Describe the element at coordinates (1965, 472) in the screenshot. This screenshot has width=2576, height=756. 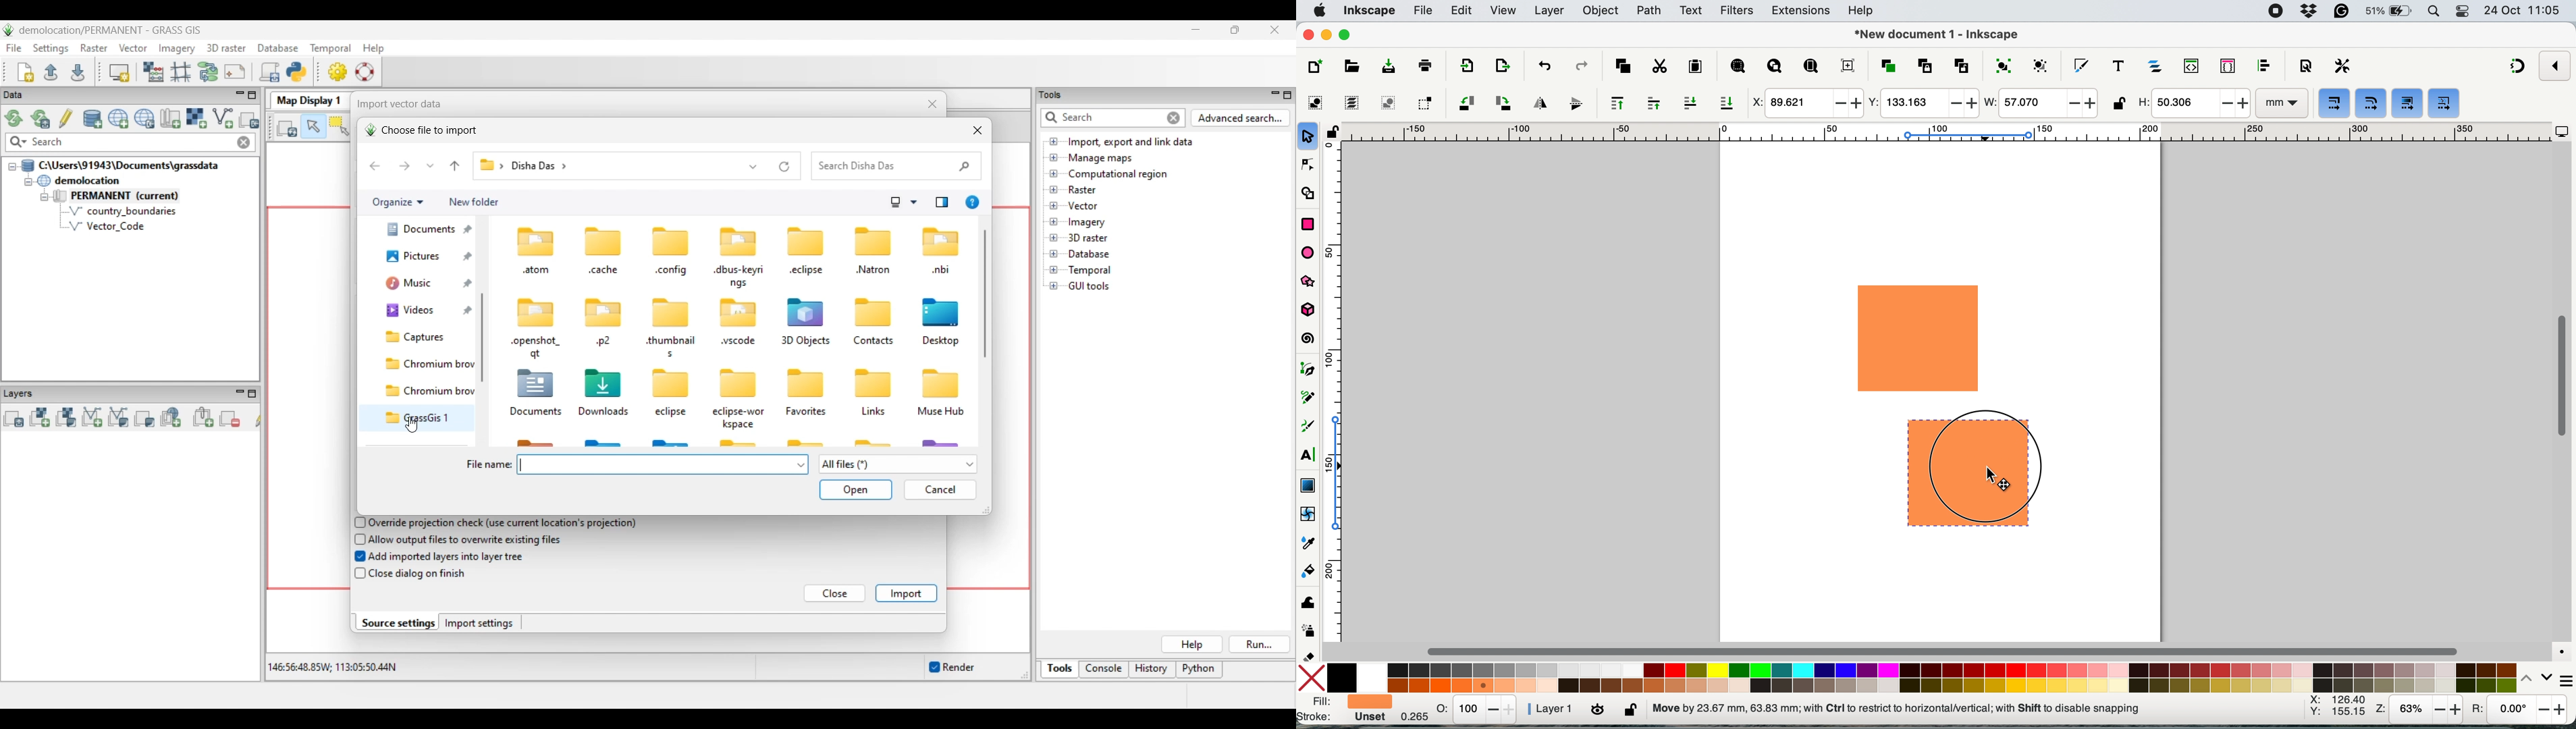
I see `drag duplicated shape` at that location.